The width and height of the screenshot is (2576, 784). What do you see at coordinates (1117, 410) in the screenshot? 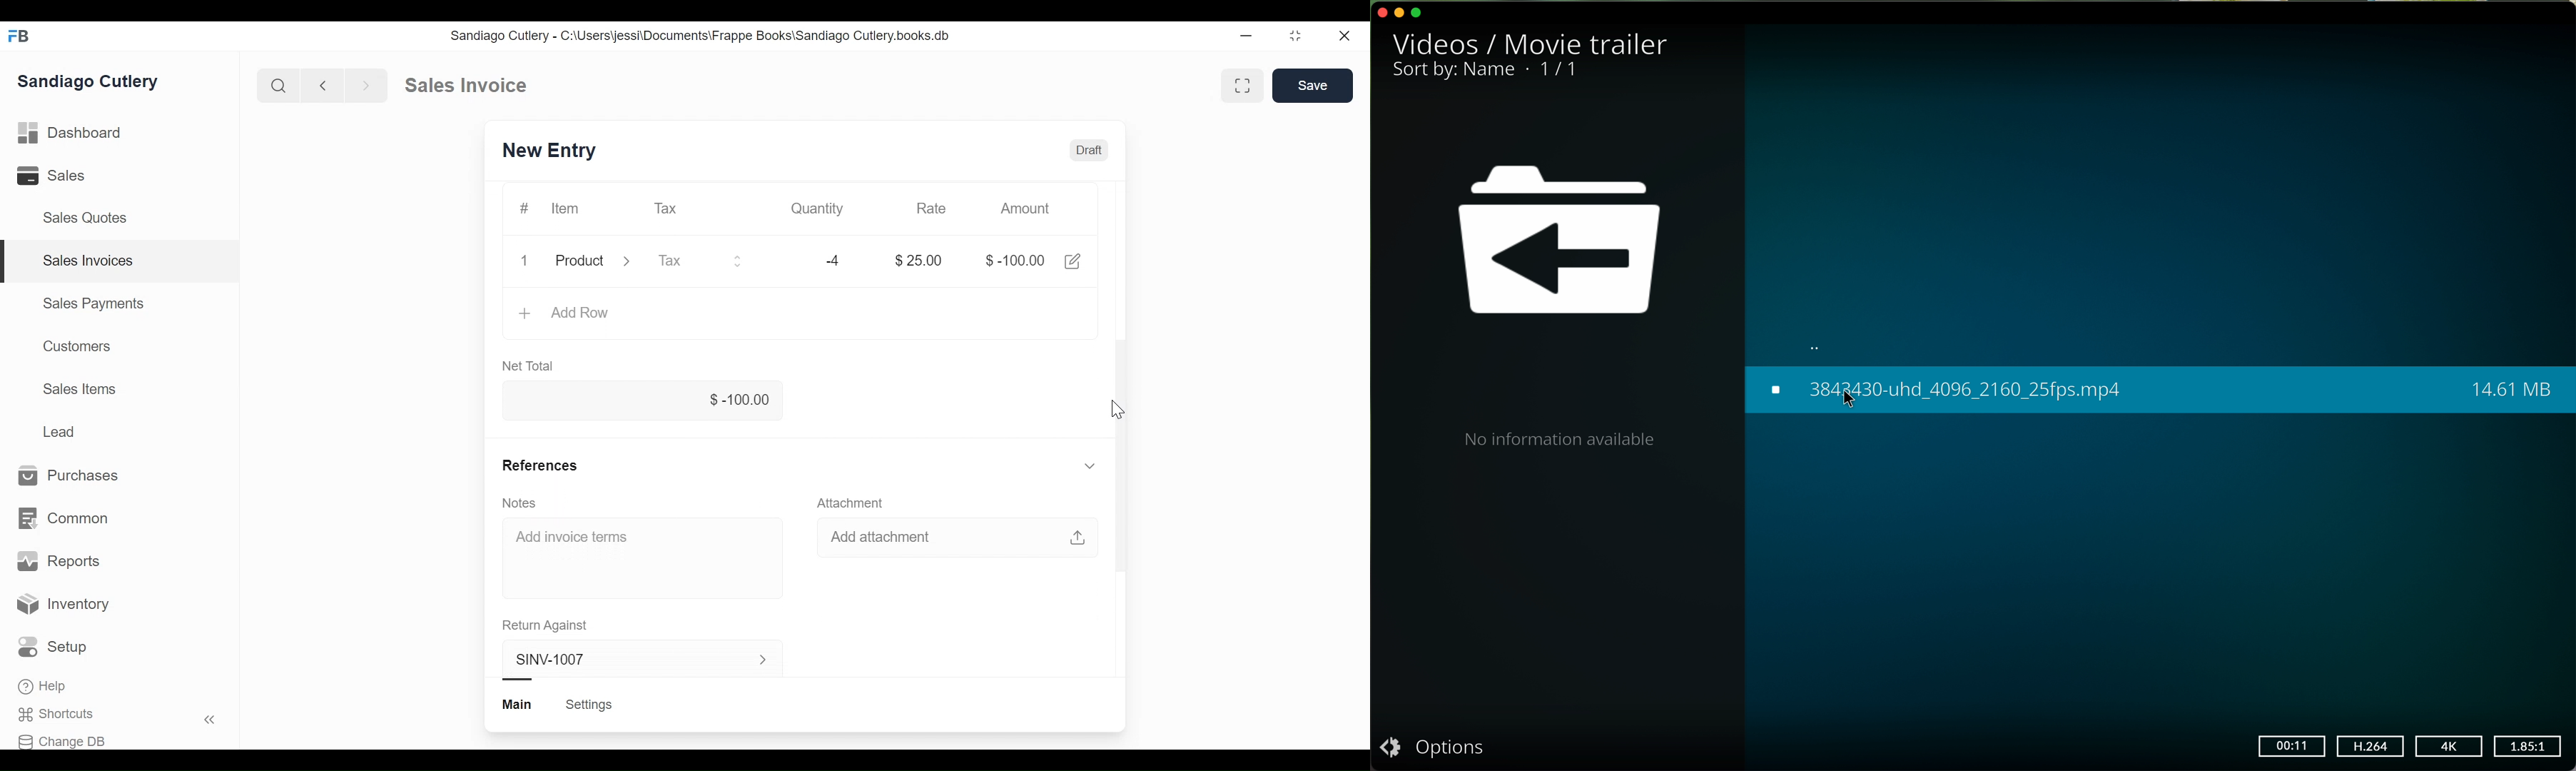
I see `Cursor` at bounding box center [1117, 410].